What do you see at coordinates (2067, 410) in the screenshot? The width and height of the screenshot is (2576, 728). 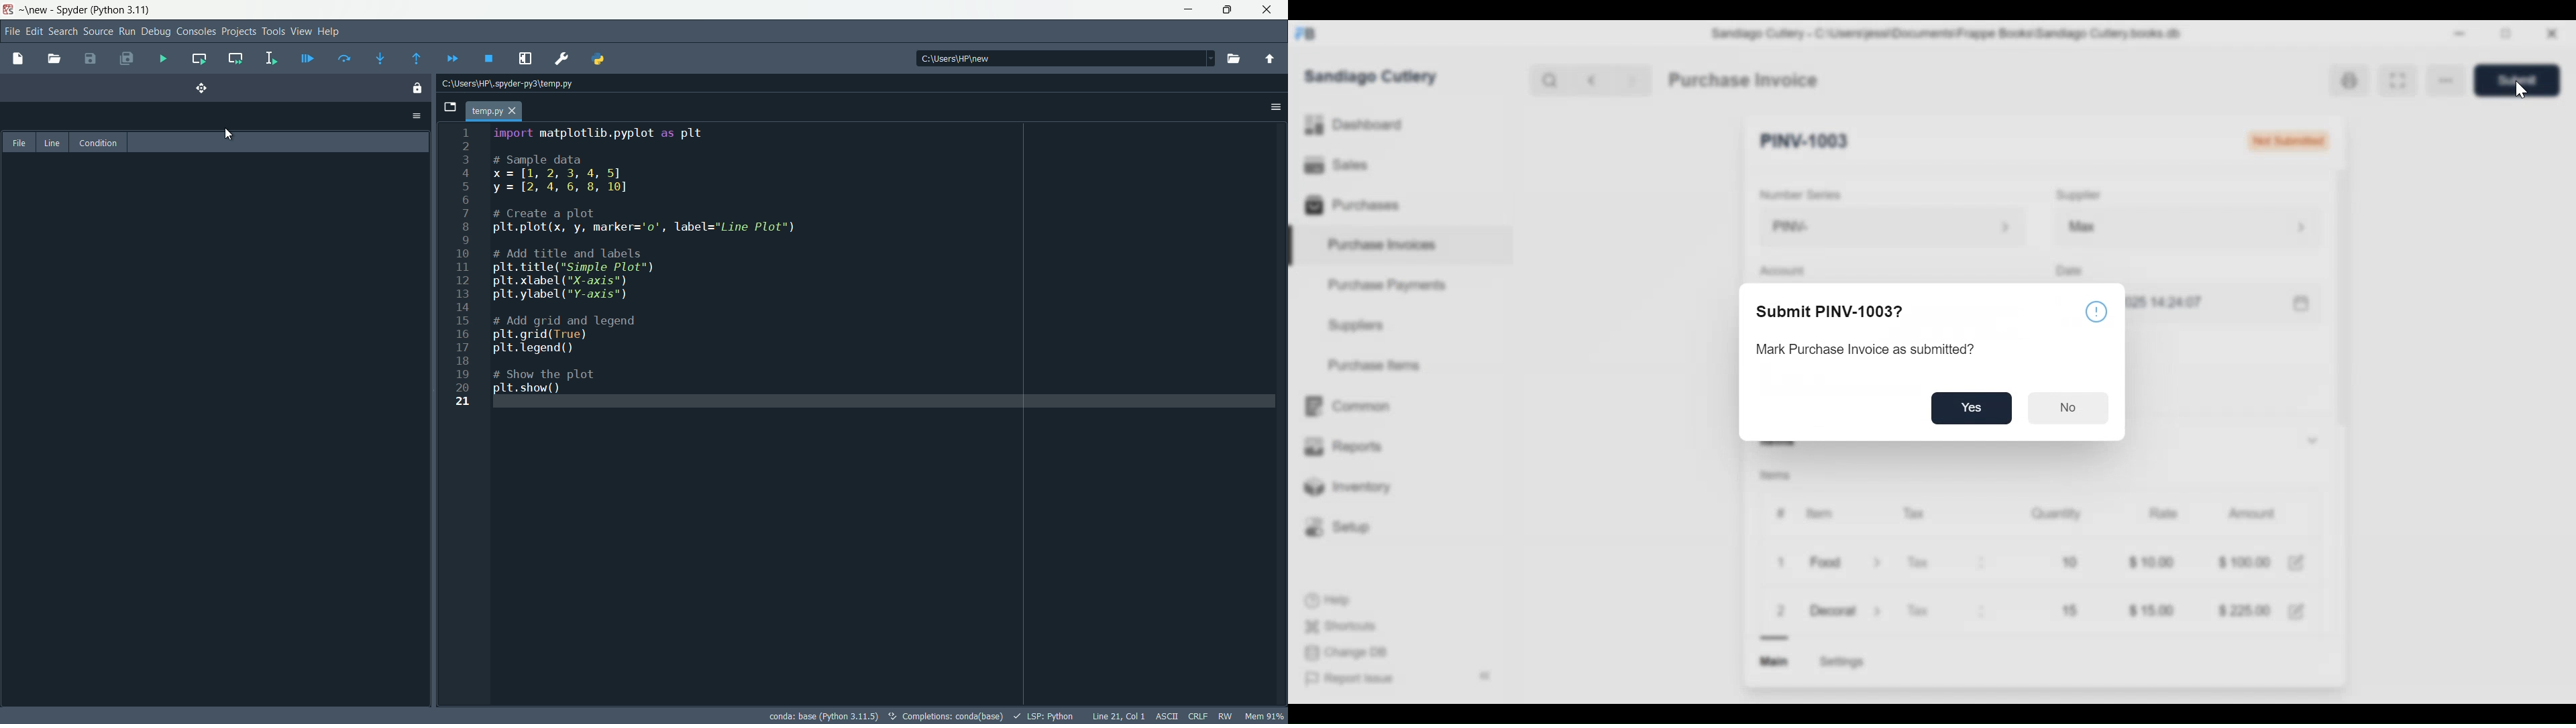 I see `No` at bounding box center [2067, 410].